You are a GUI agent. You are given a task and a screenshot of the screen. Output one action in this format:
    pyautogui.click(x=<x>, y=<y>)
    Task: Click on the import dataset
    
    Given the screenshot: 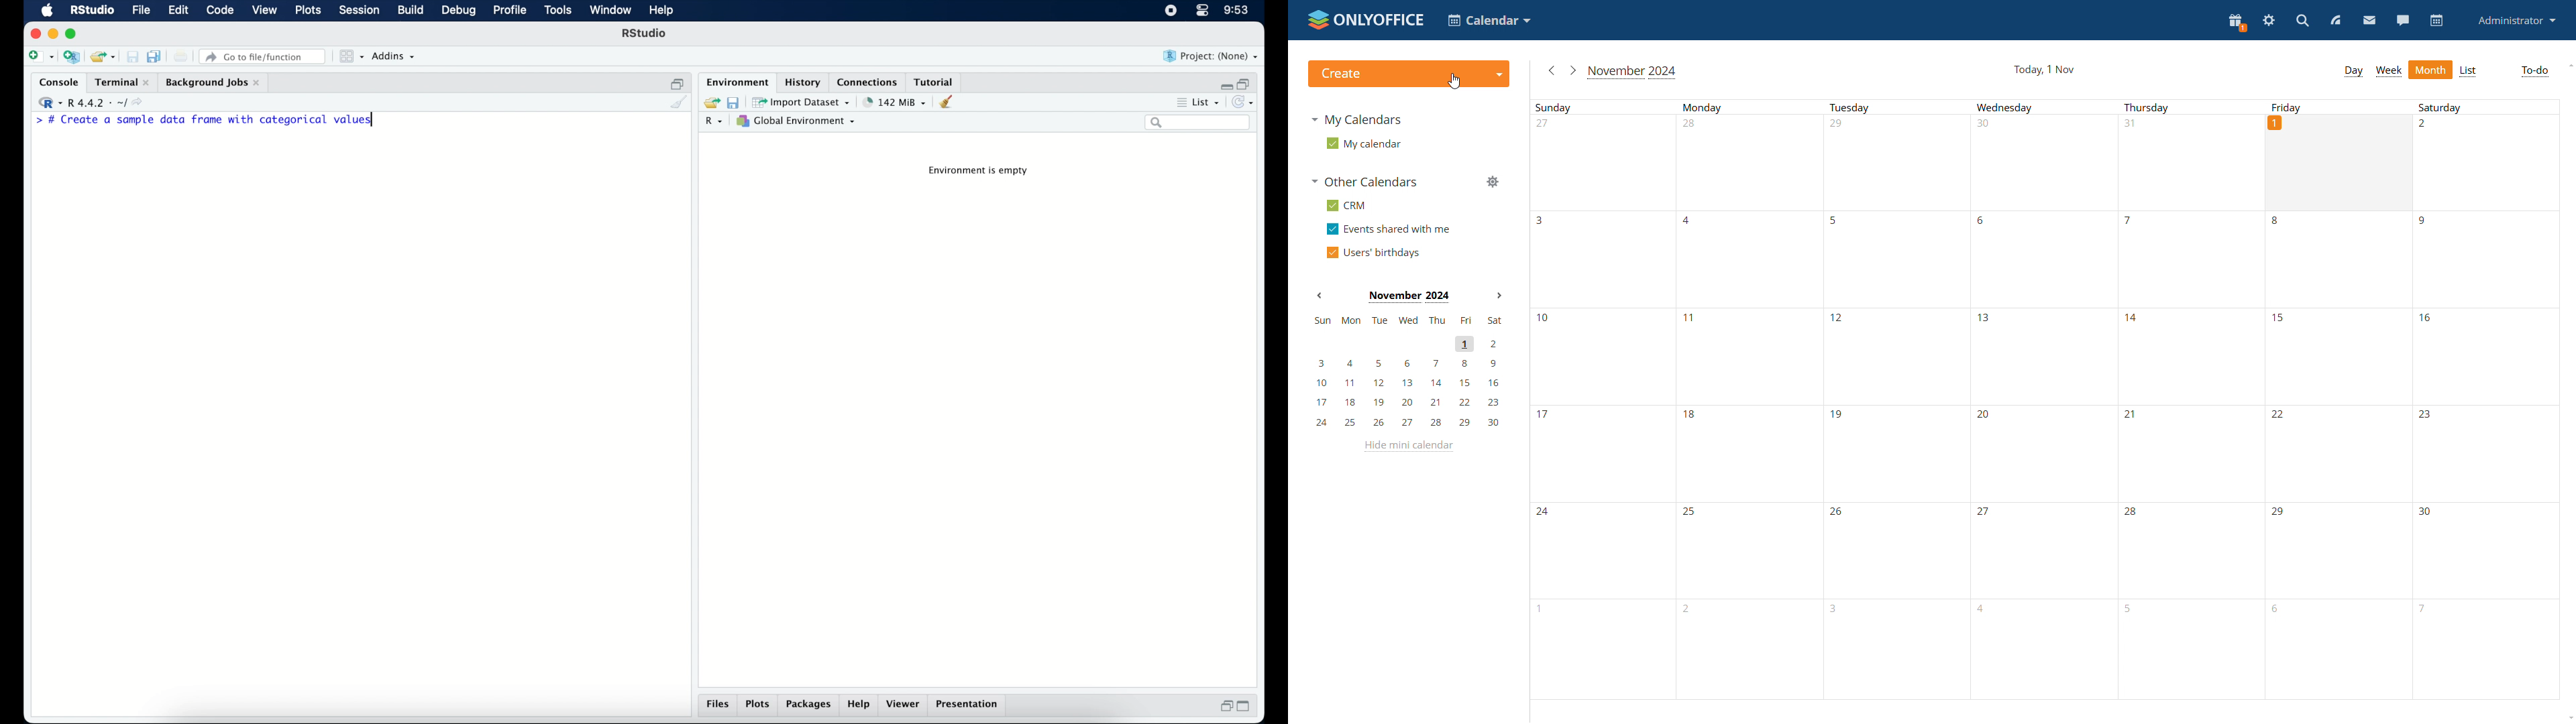 What is the action you would take?
    pyautogui.click(x=802, y=101)
    